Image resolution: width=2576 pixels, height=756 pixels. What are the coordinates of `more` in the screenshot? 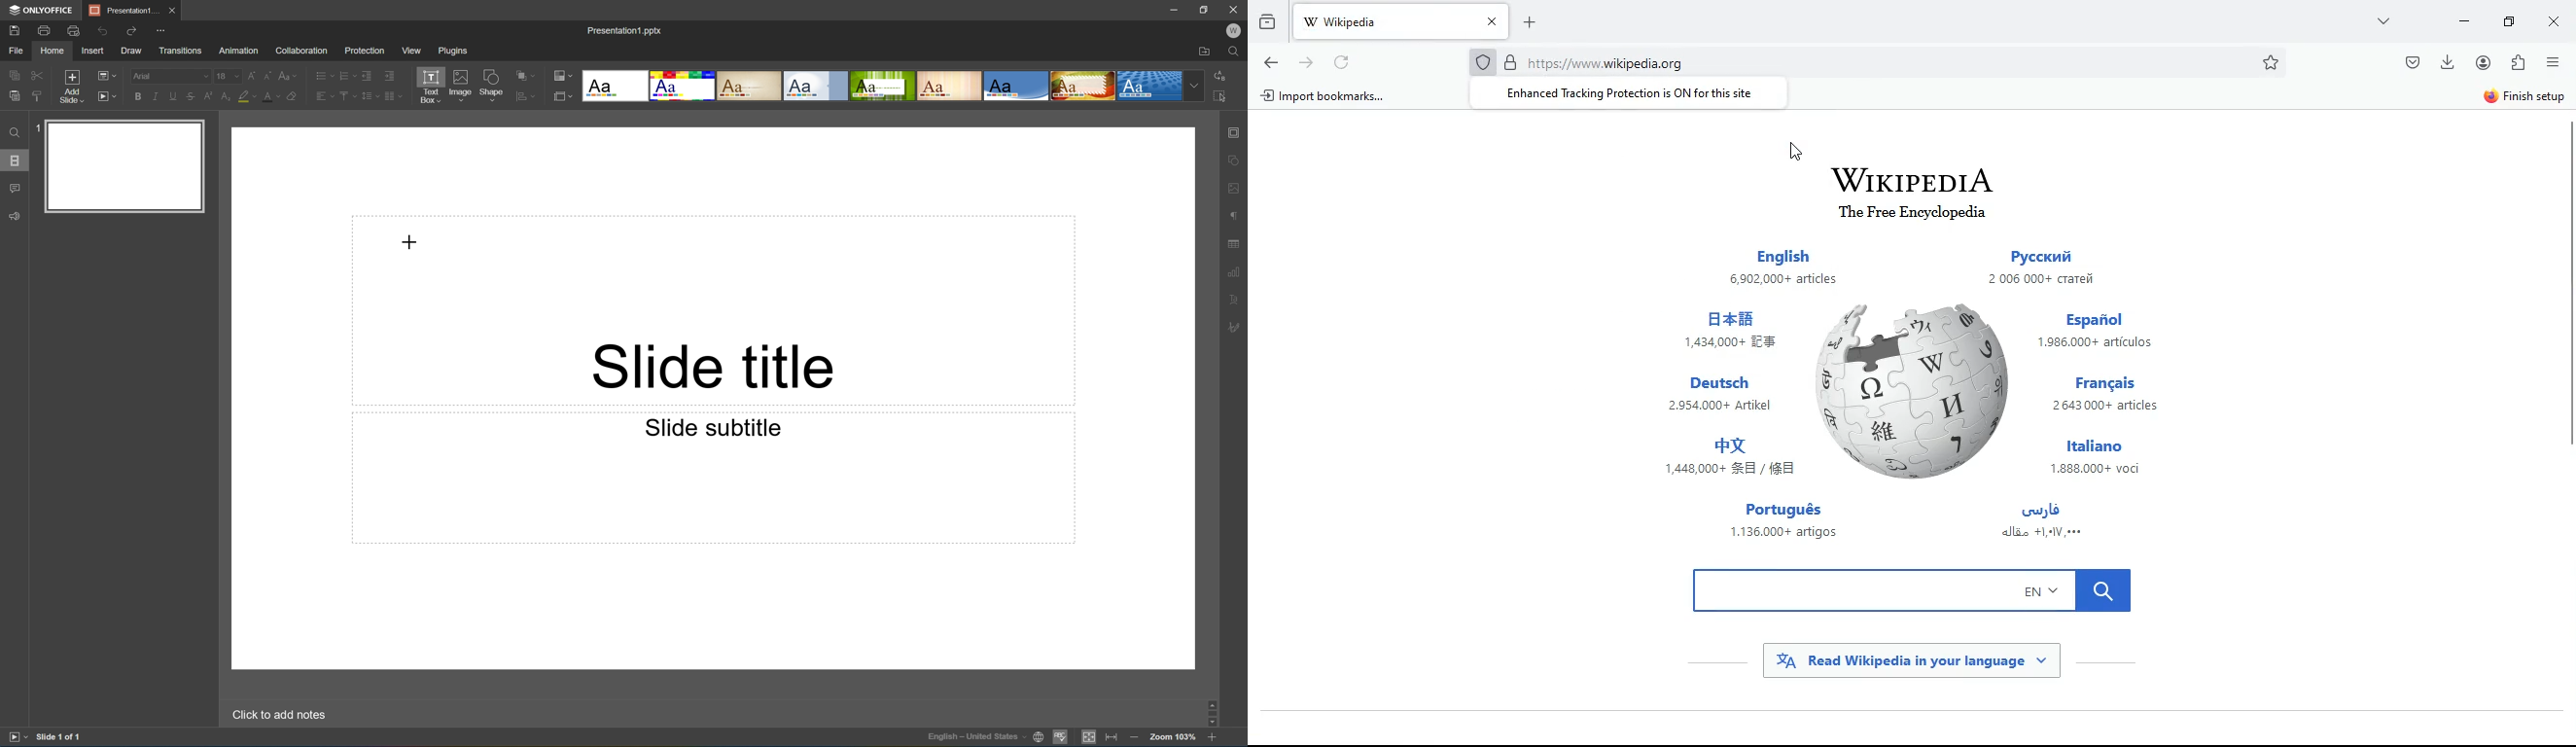 It's located at (2382, 21).